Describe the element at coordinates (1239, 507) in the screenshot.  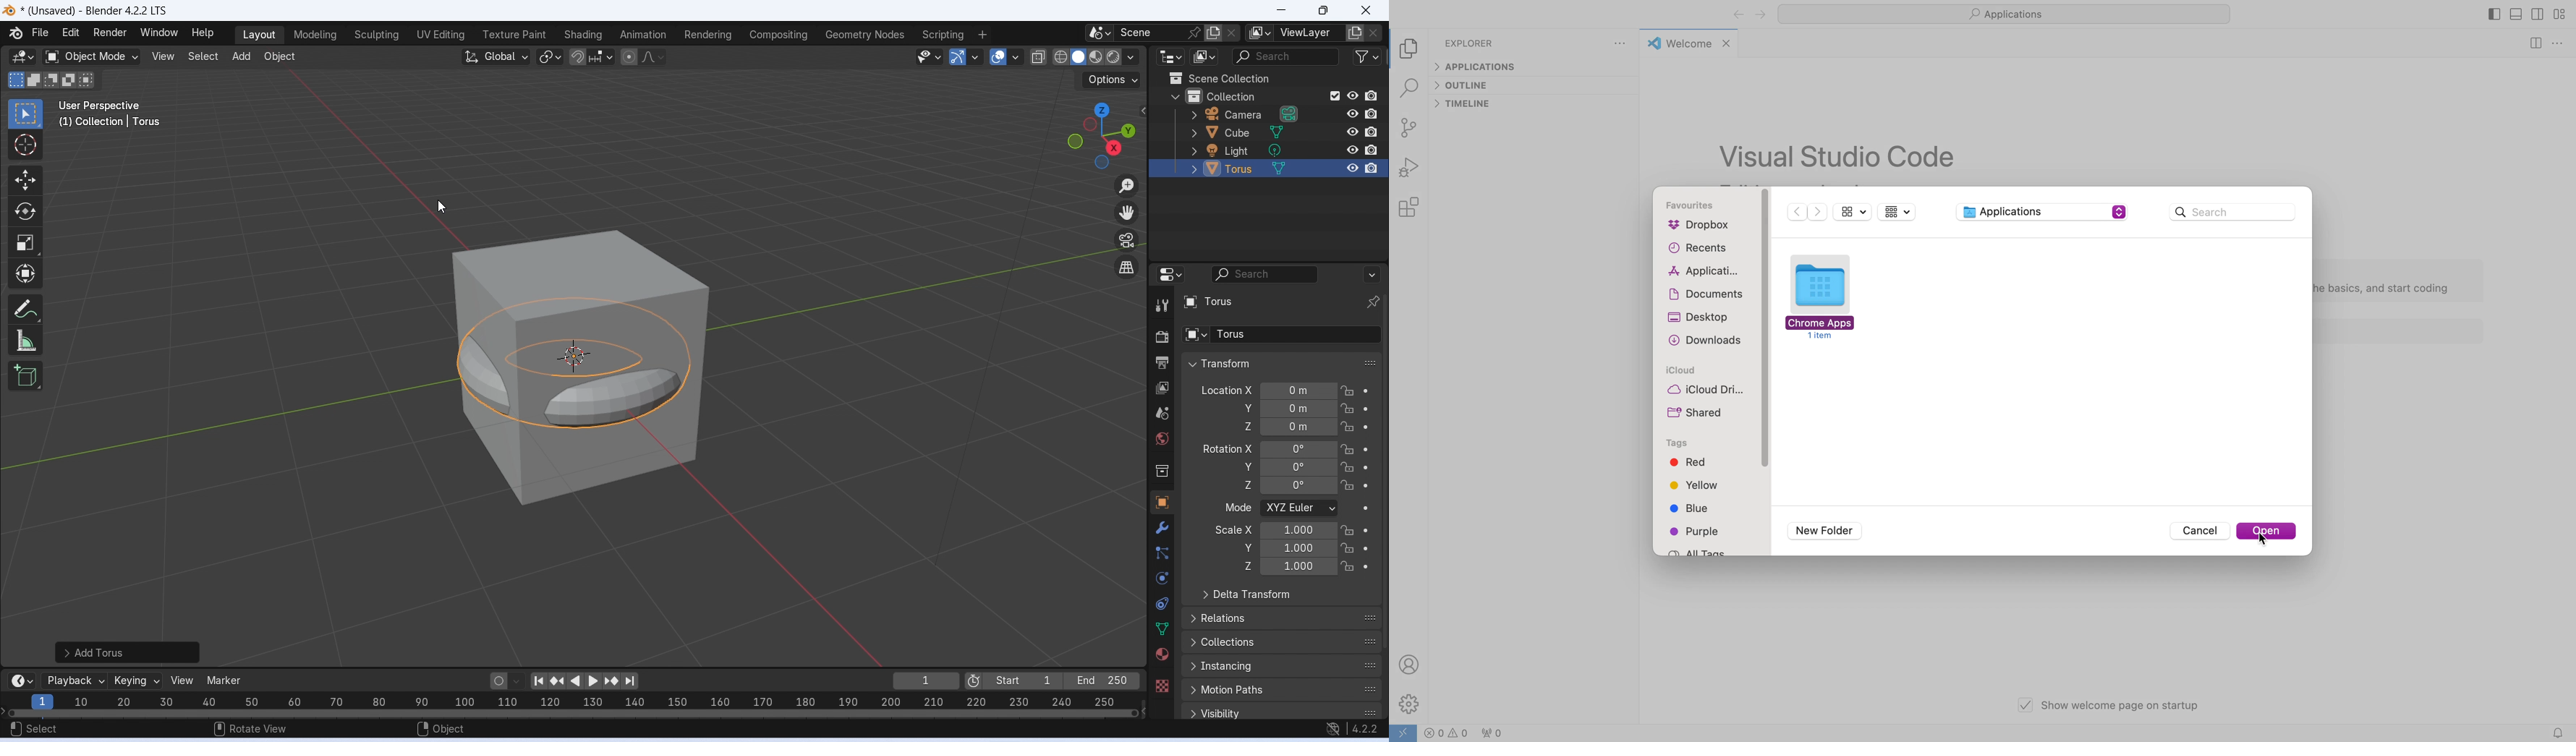
I see `Mode` at that location.